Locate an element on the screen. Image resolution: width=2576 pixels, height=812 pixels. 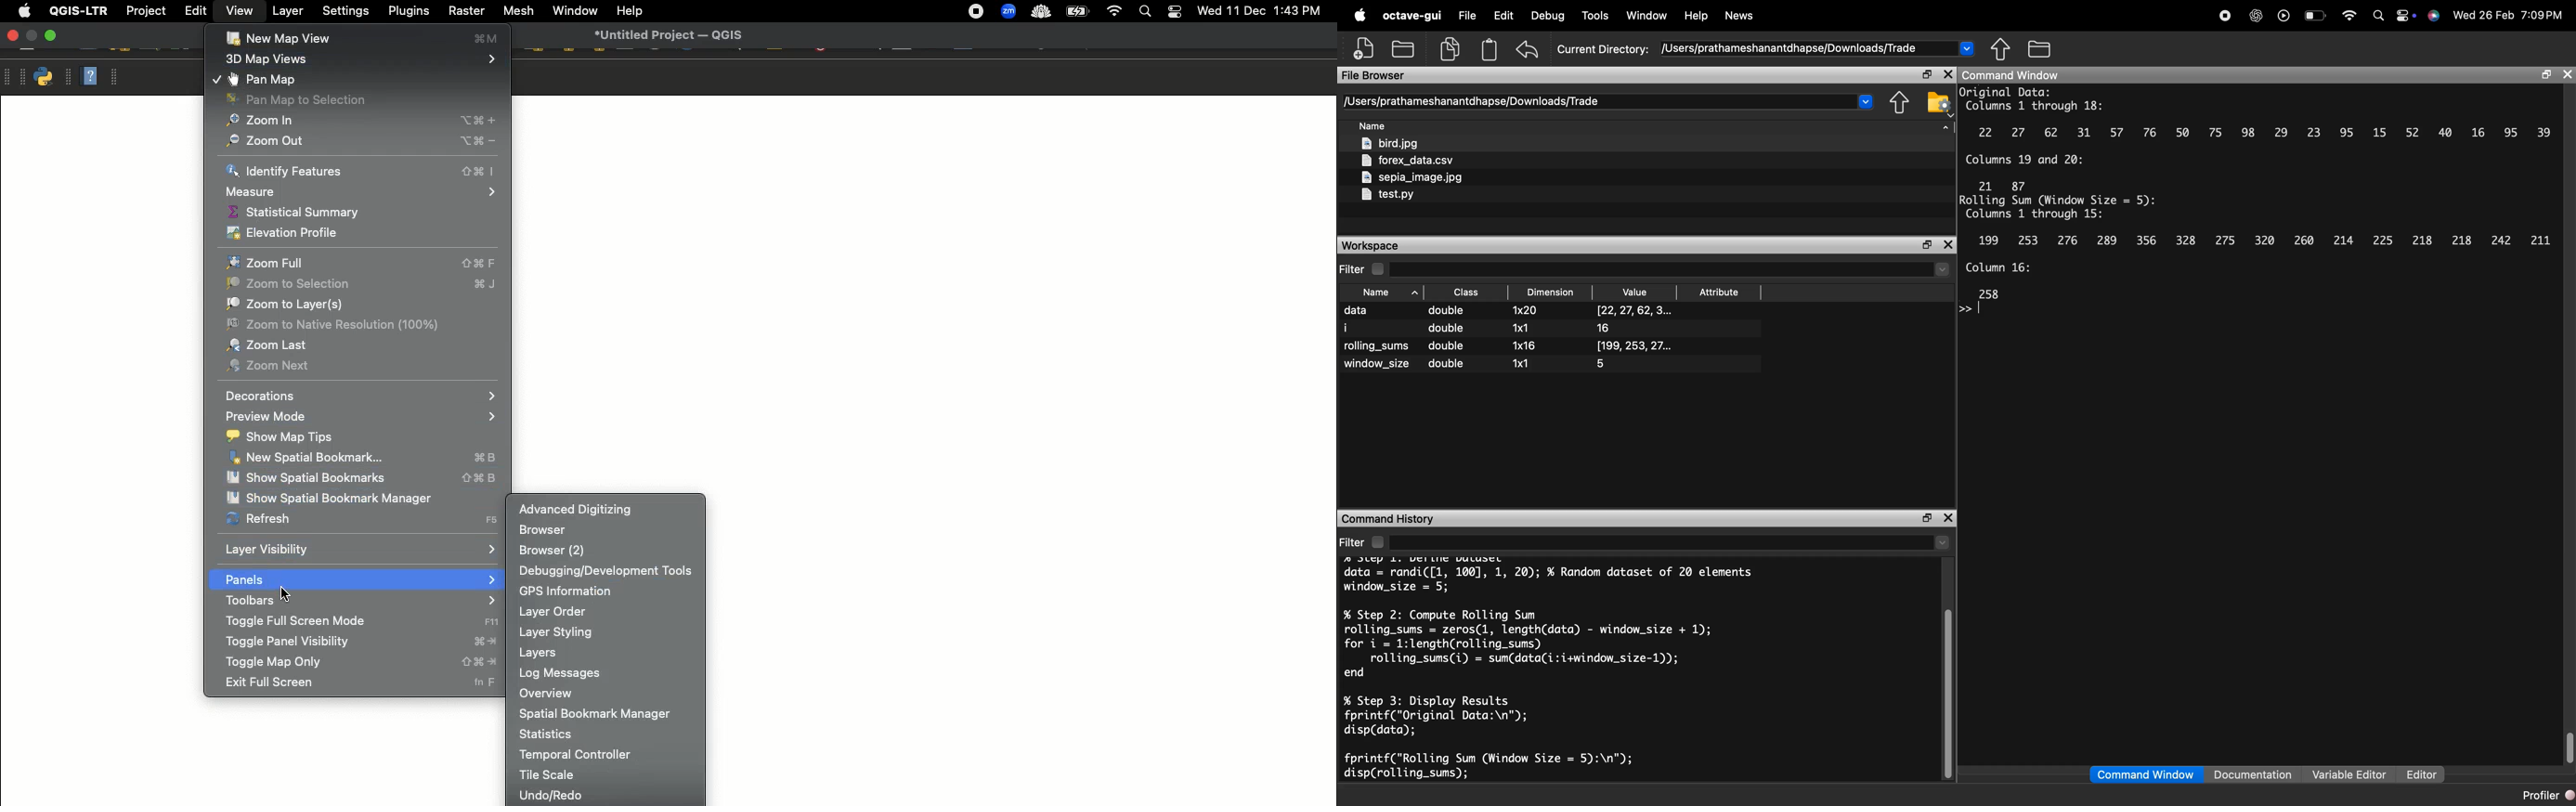
copy is located at coordinates (1451, 49).